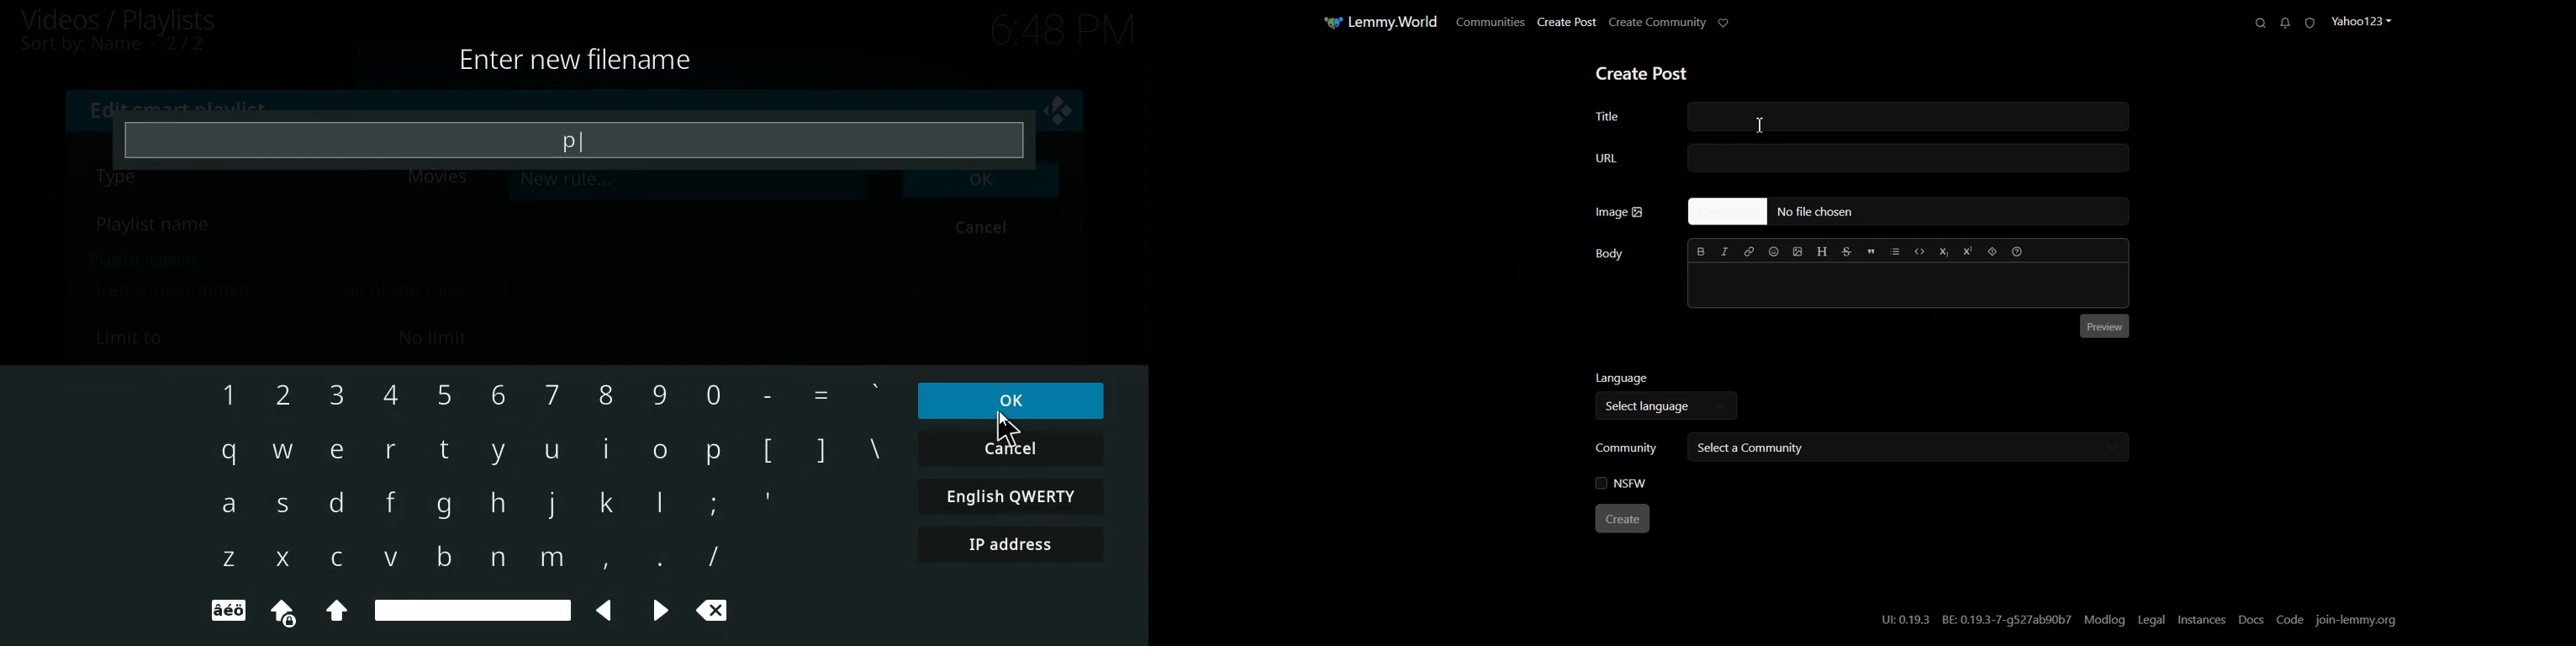 Image resolution: width=2576 pixels, height=672 pixels. Describe the element at coordinates (391, 449) in the screenshot. I see `r` at that location.